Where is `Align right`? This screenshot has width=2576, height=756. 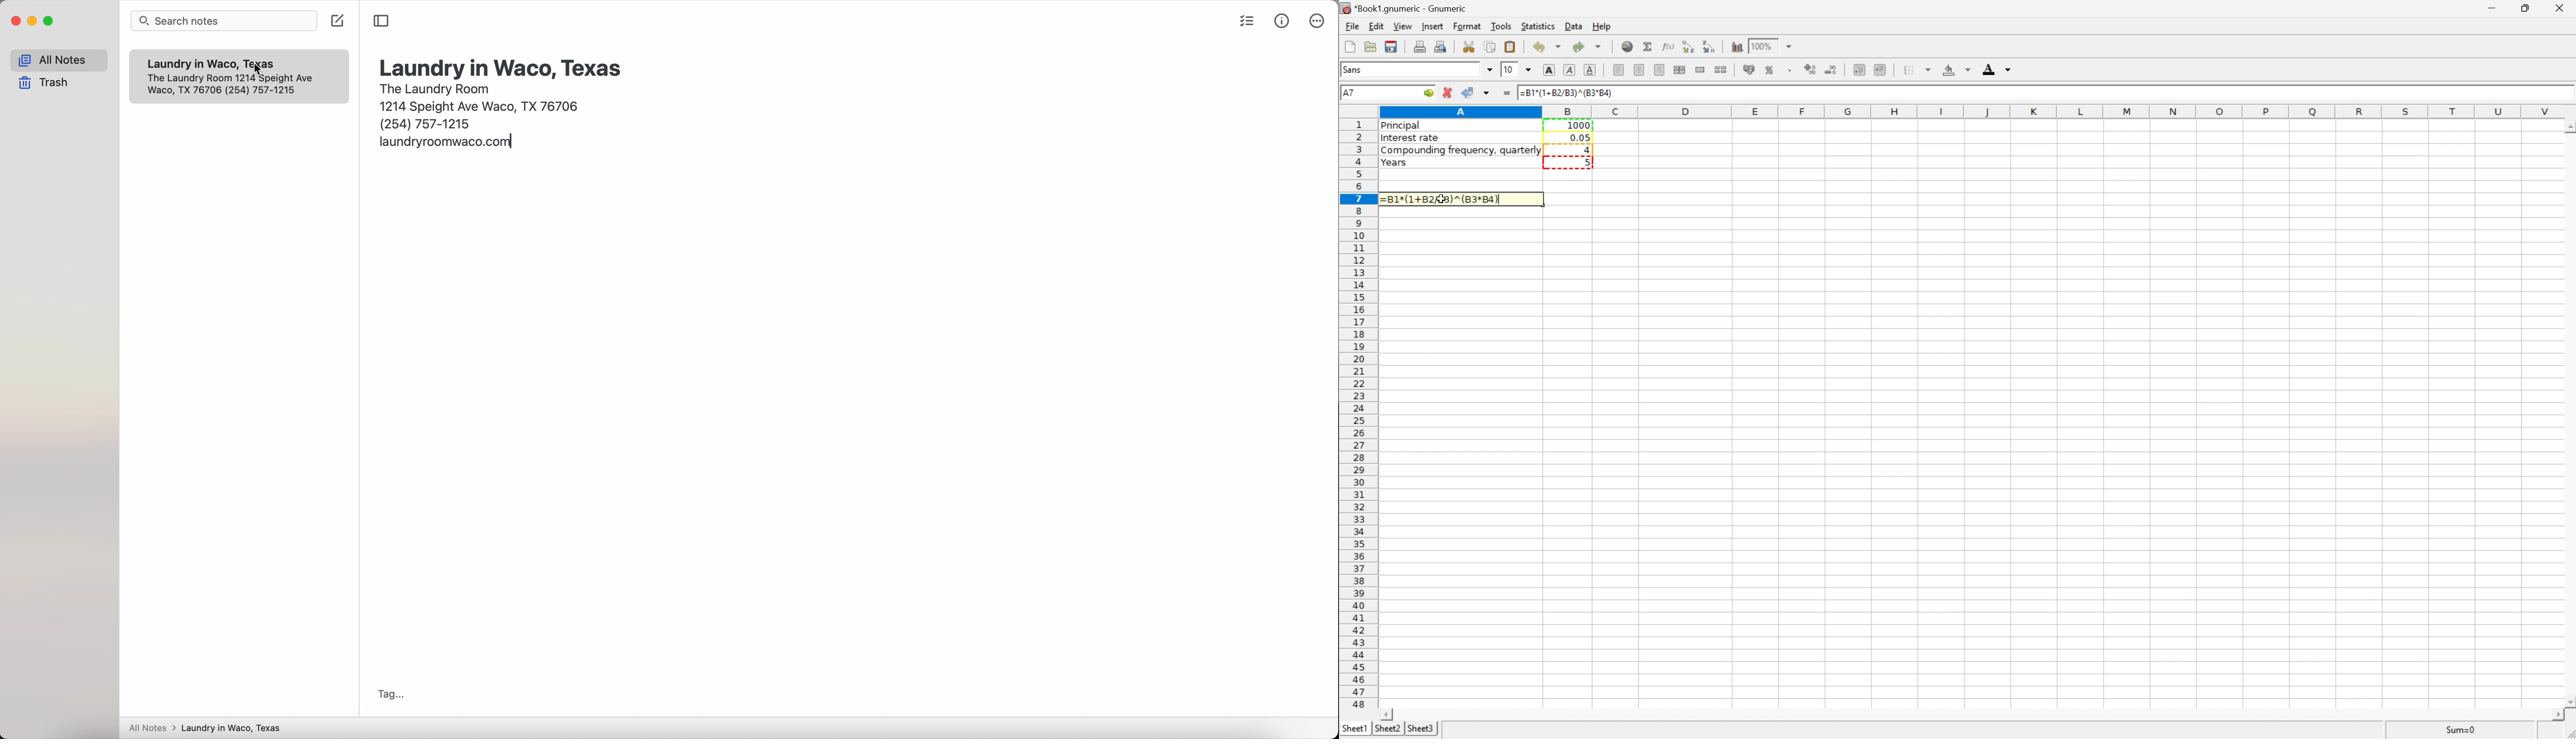
Align right is located at coordinates (1659, 69).